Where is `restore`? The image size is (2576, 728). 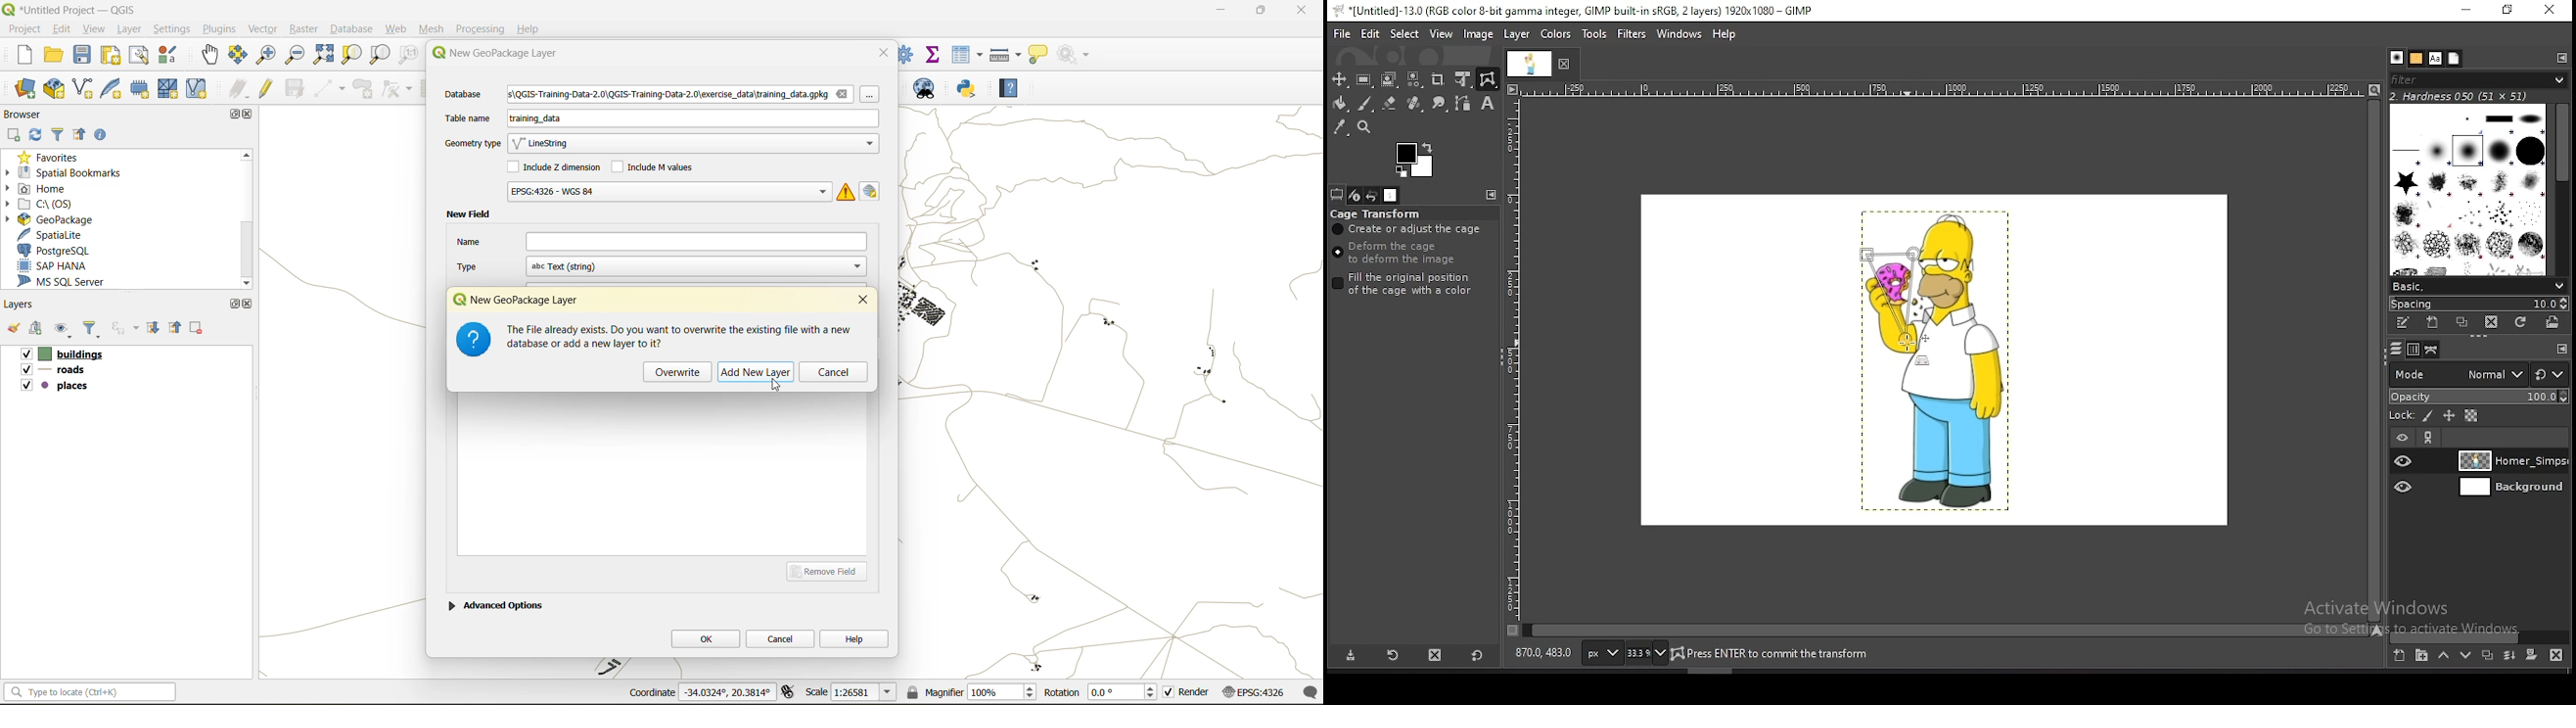
restore is located at coordinates (2505, 11).